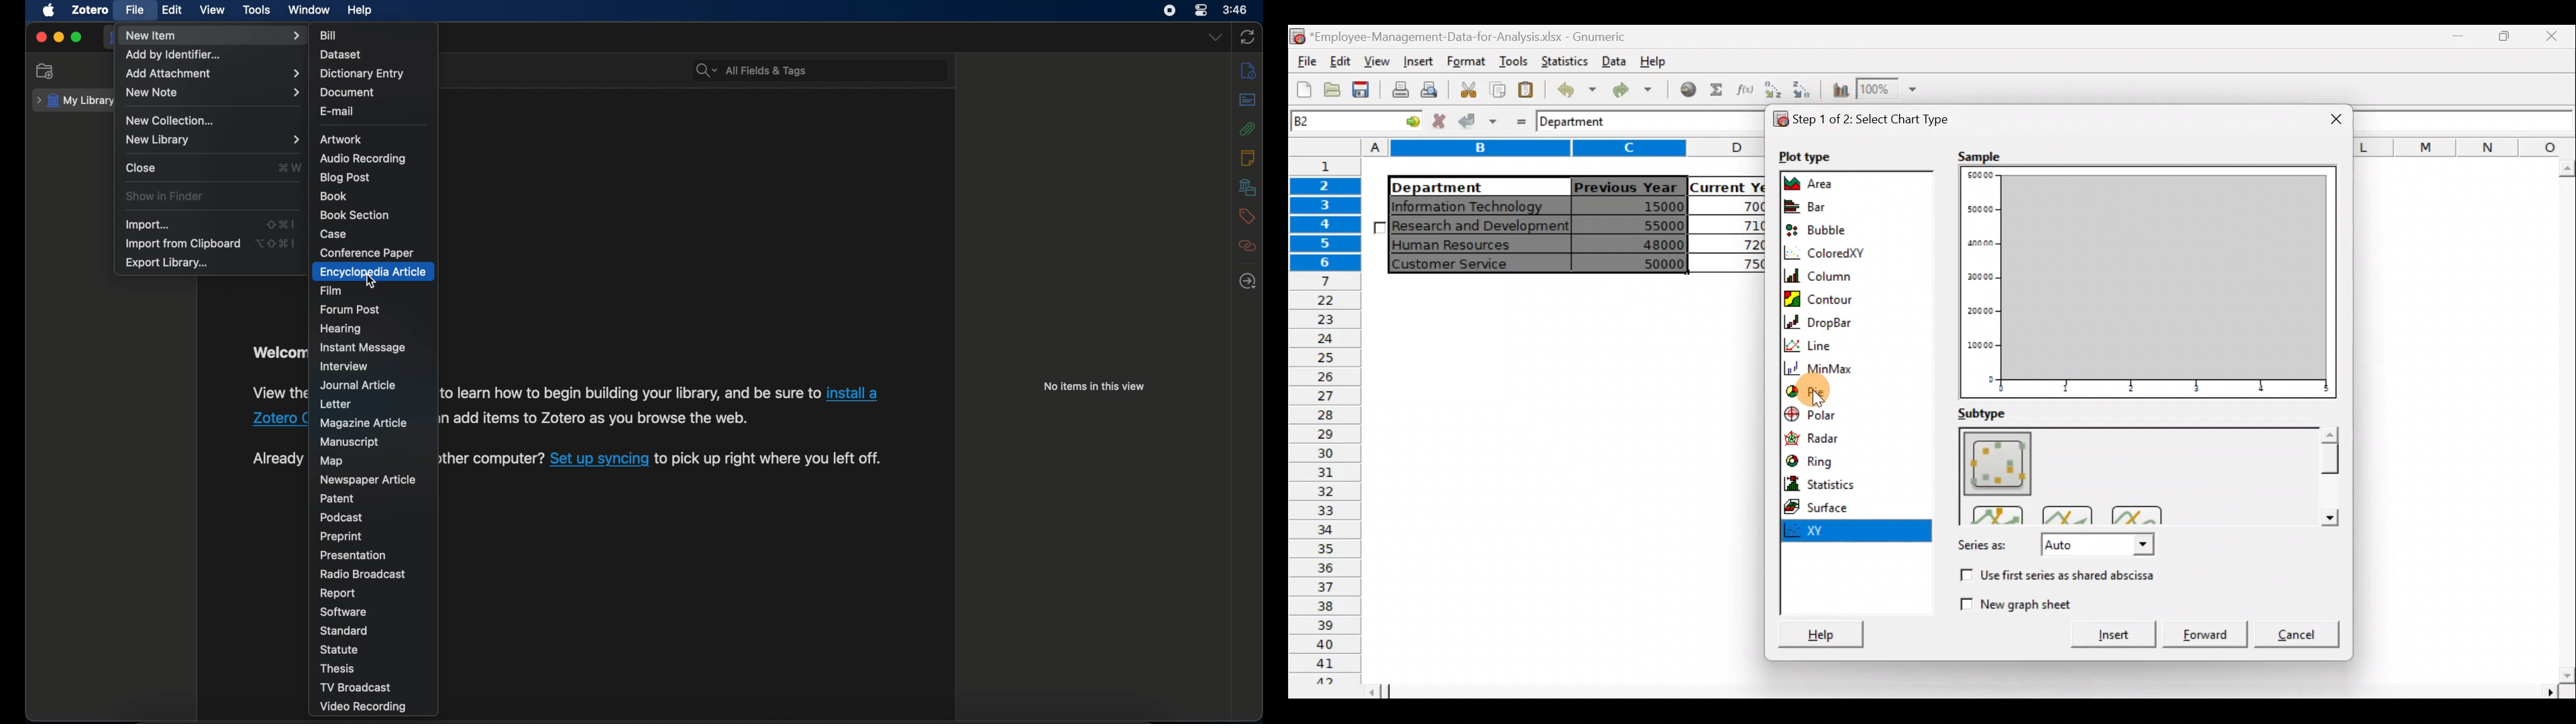  What do you see at coordinates (1247, 100) in the screenshot?
I see `abstract` at bounding box center [1247, 100].